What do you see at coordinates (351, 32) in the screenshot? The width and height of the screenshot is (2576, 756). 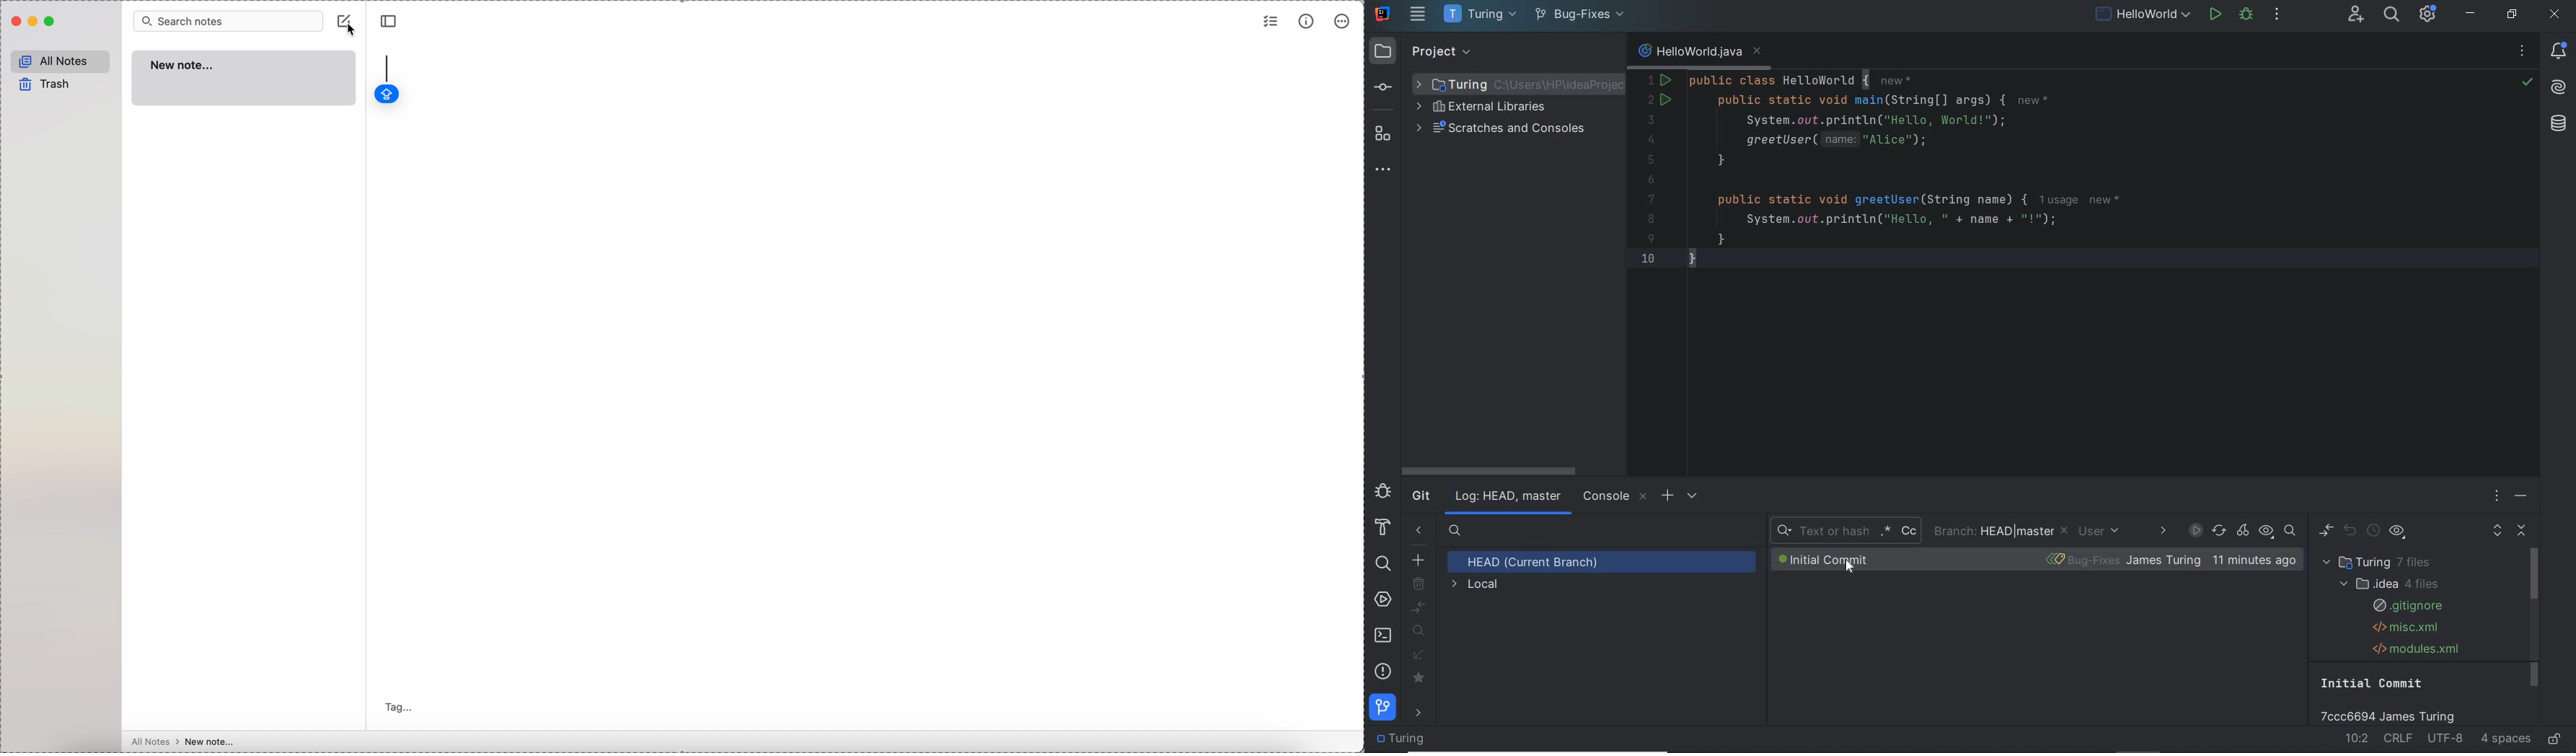 I see `cursor` at bounding box center [351, 32].